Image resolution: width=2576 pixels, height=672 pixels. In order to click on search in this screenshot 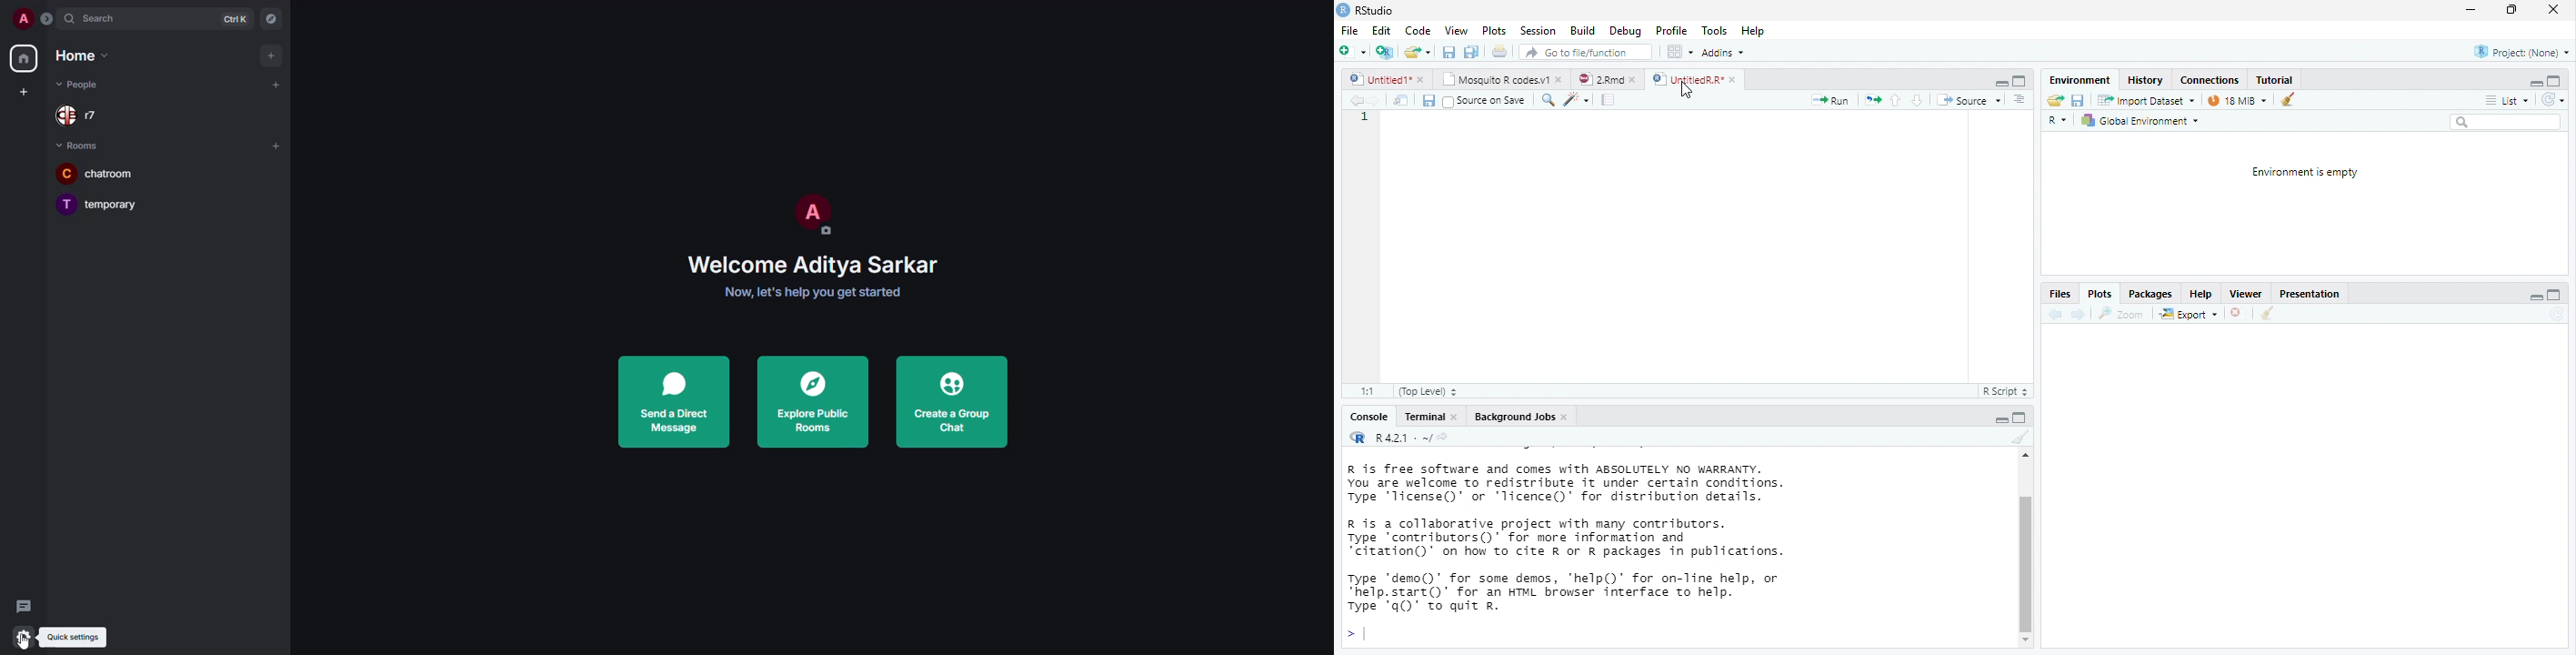, I will do `click(2505, 122)`.